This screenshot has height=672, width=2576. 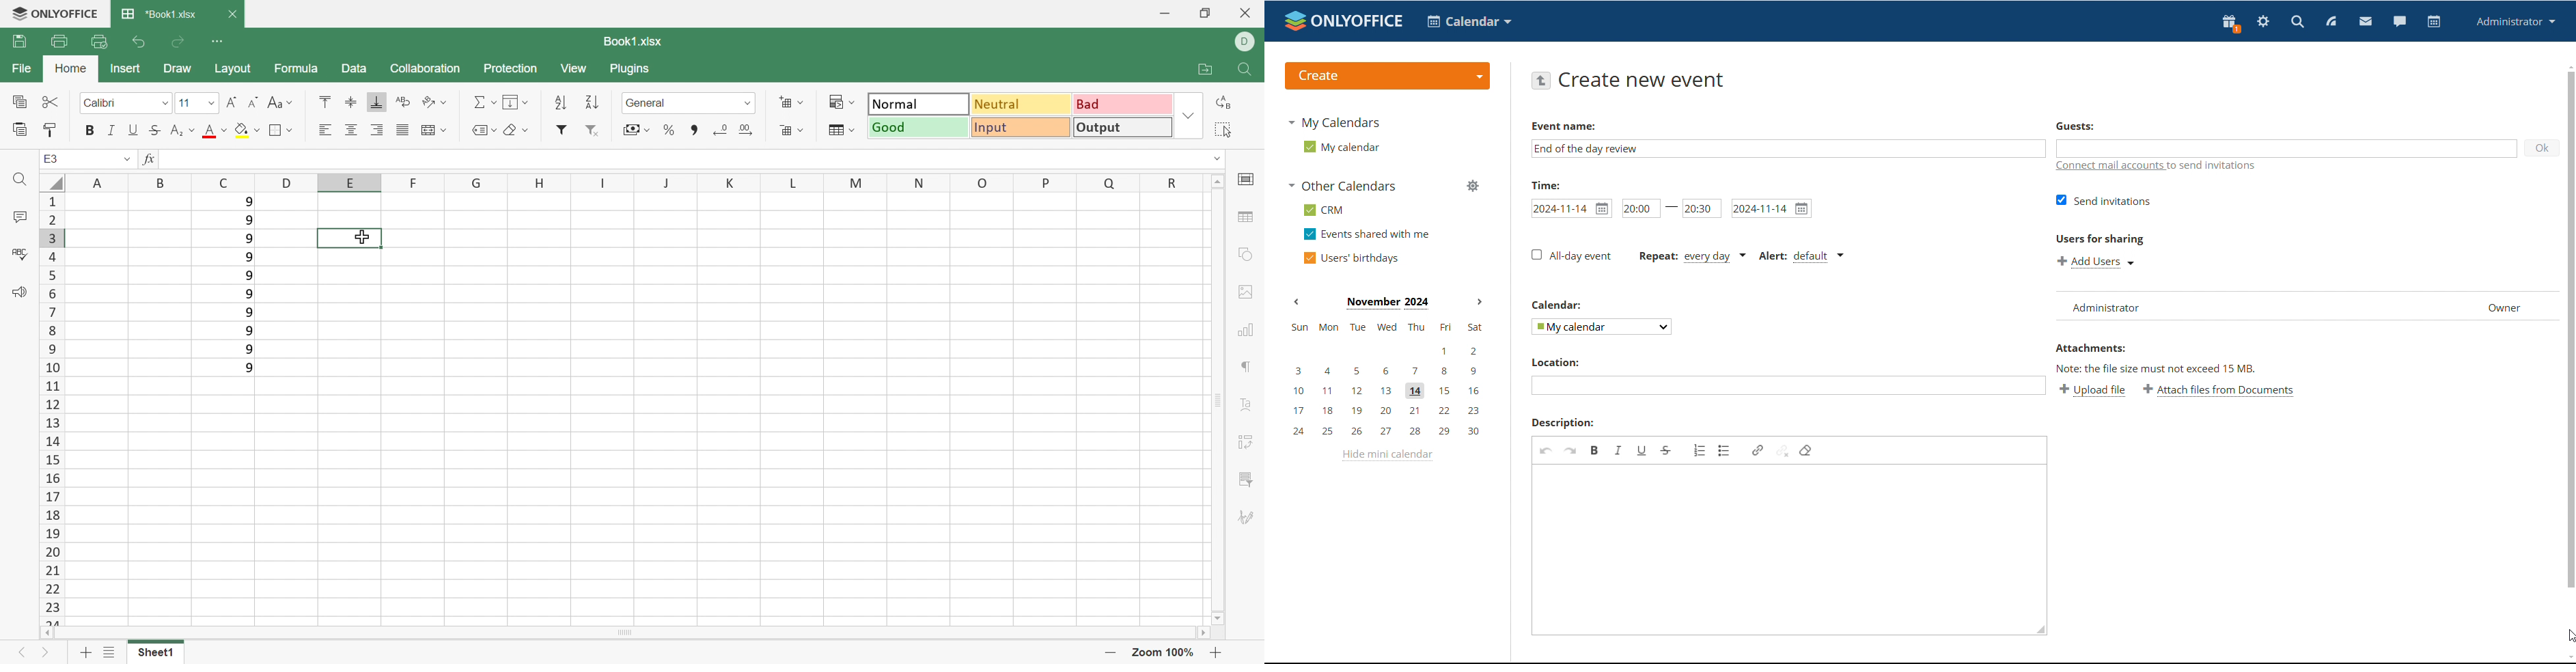 I want to click on Image settings, so click(x=1246, y=292).